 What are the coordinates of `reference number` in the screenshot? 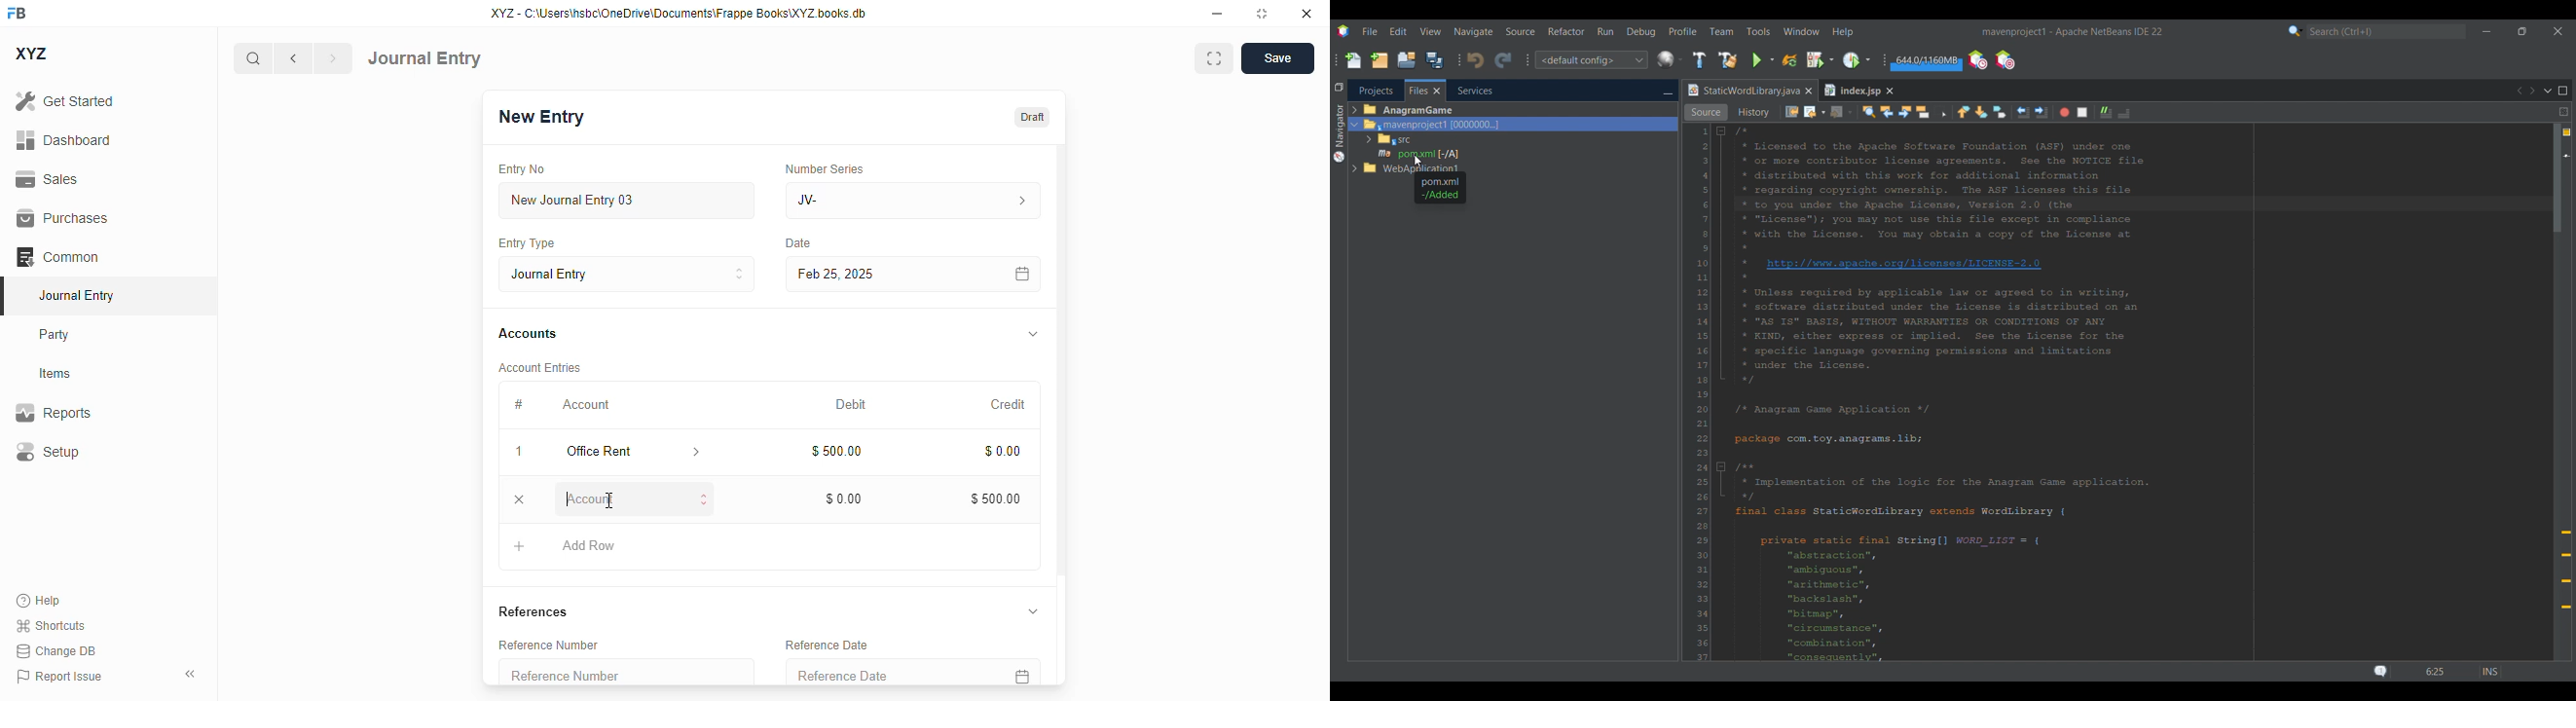 It's located at (626, 672).